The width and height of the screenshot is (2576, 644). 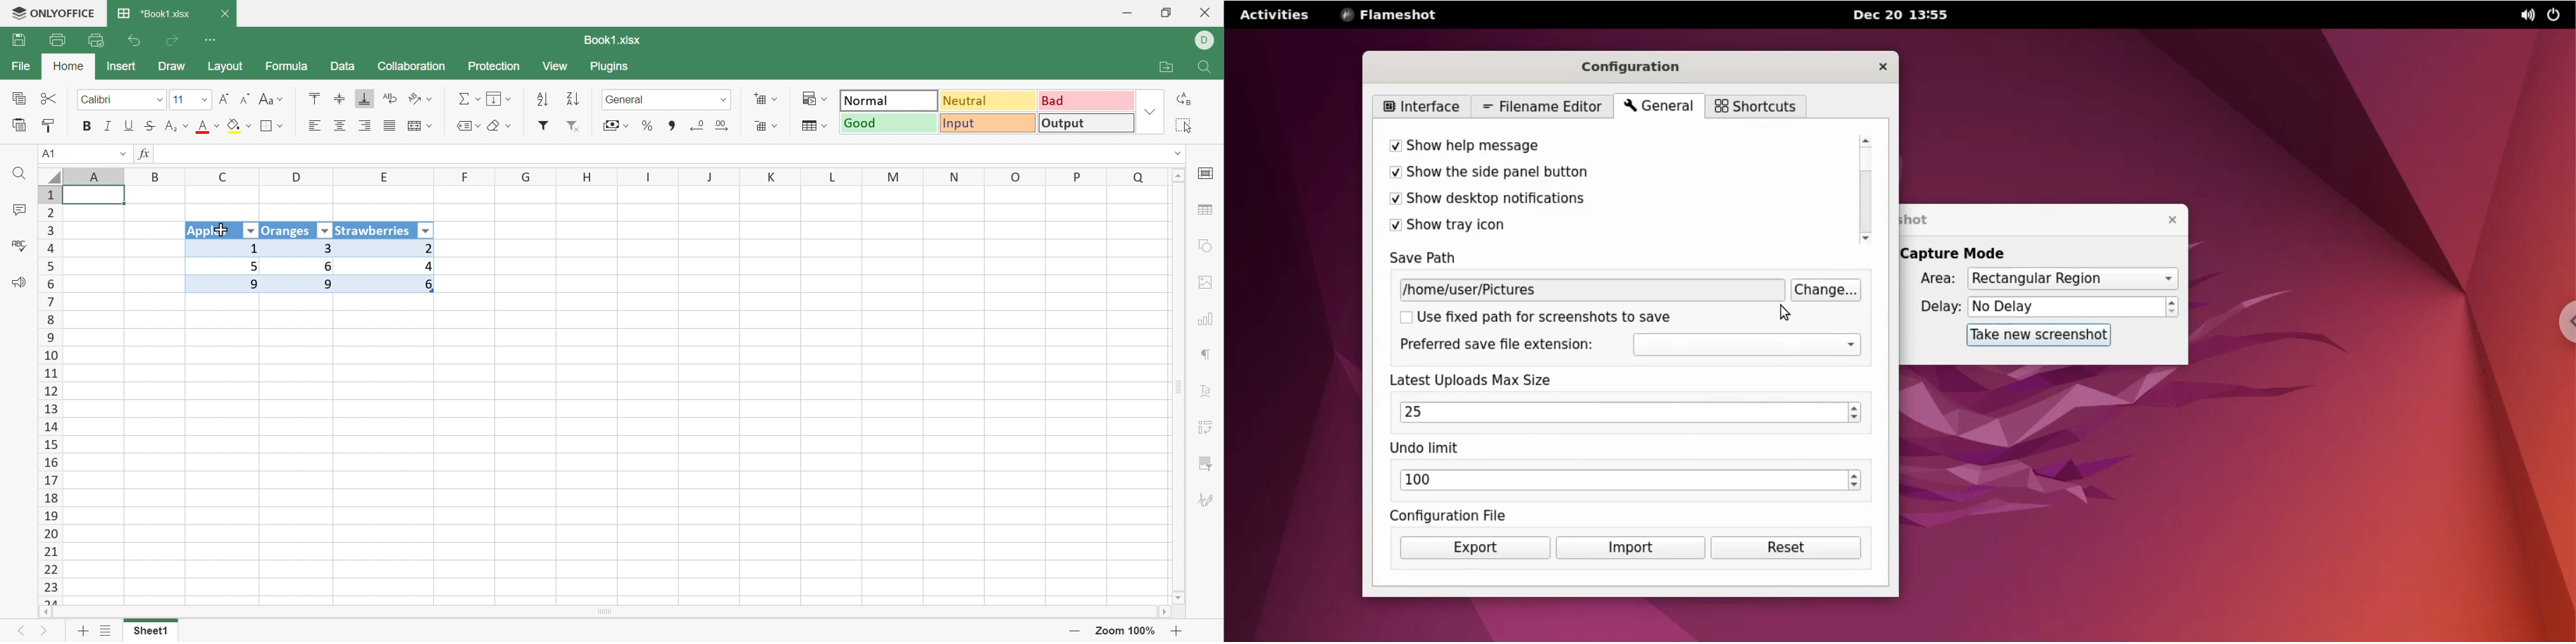 I want to click on Drop Down, so click(x=202, y=101).